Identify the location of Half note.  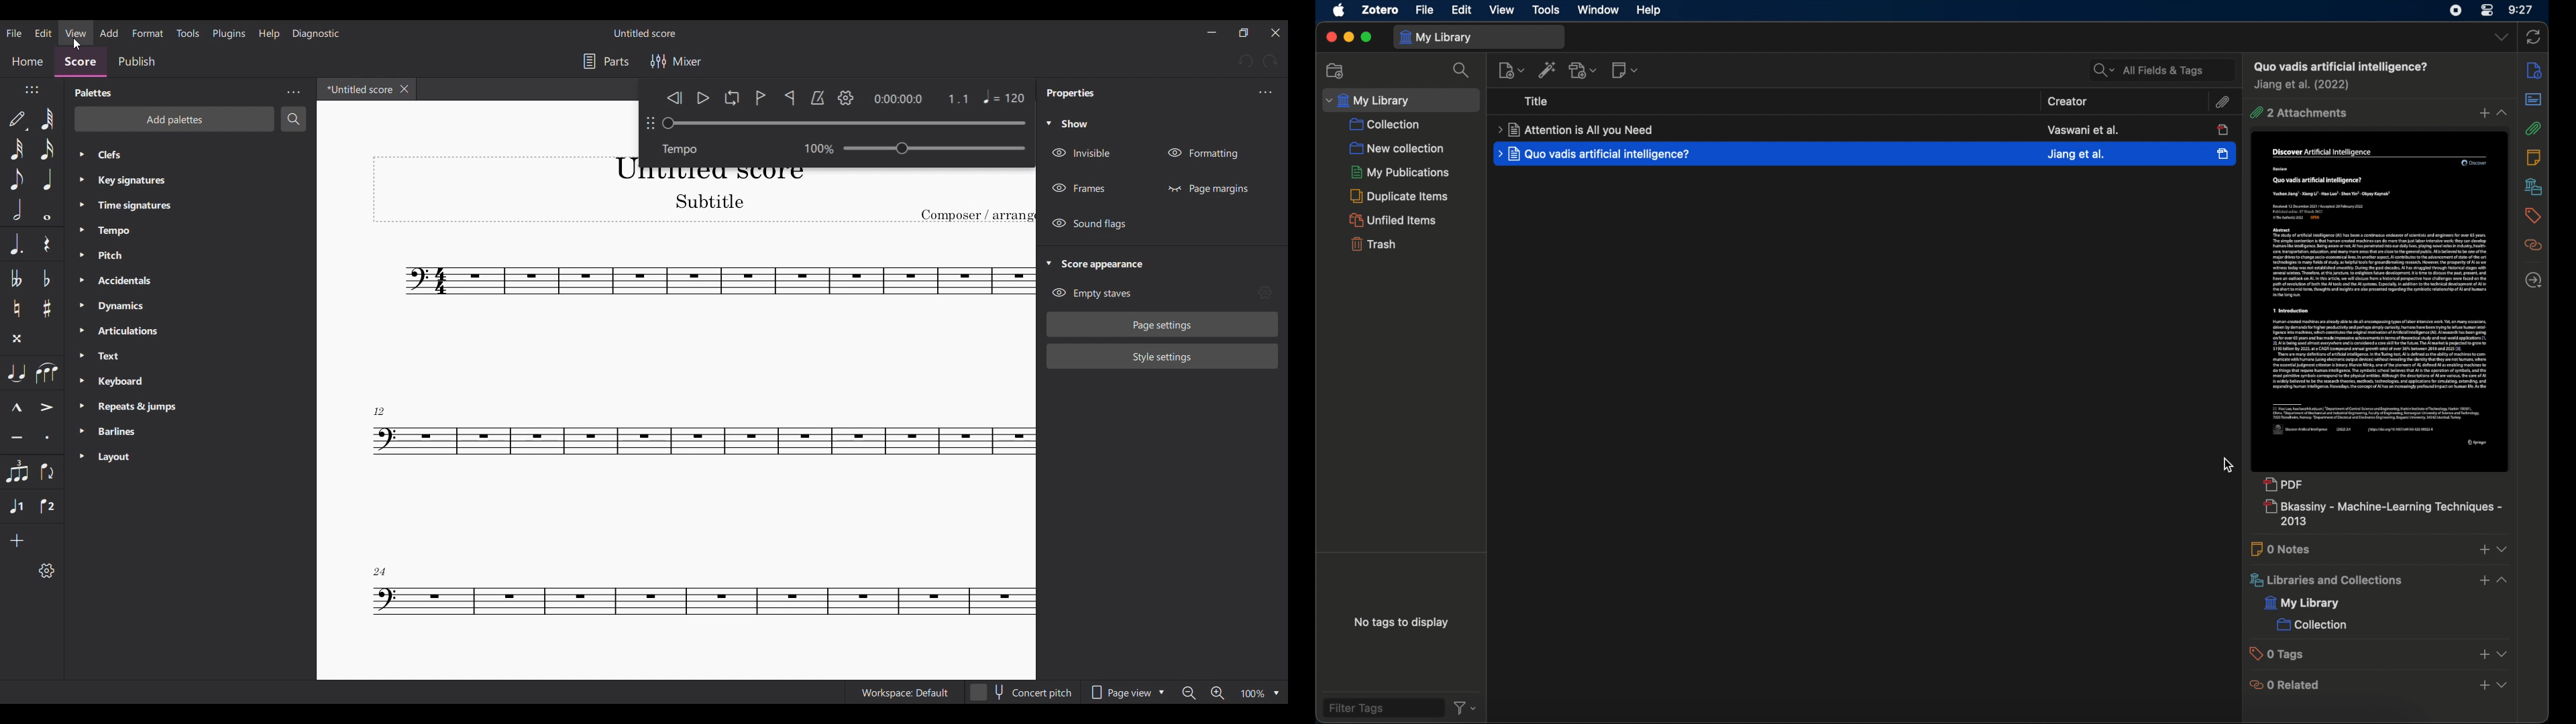
(16, 210).